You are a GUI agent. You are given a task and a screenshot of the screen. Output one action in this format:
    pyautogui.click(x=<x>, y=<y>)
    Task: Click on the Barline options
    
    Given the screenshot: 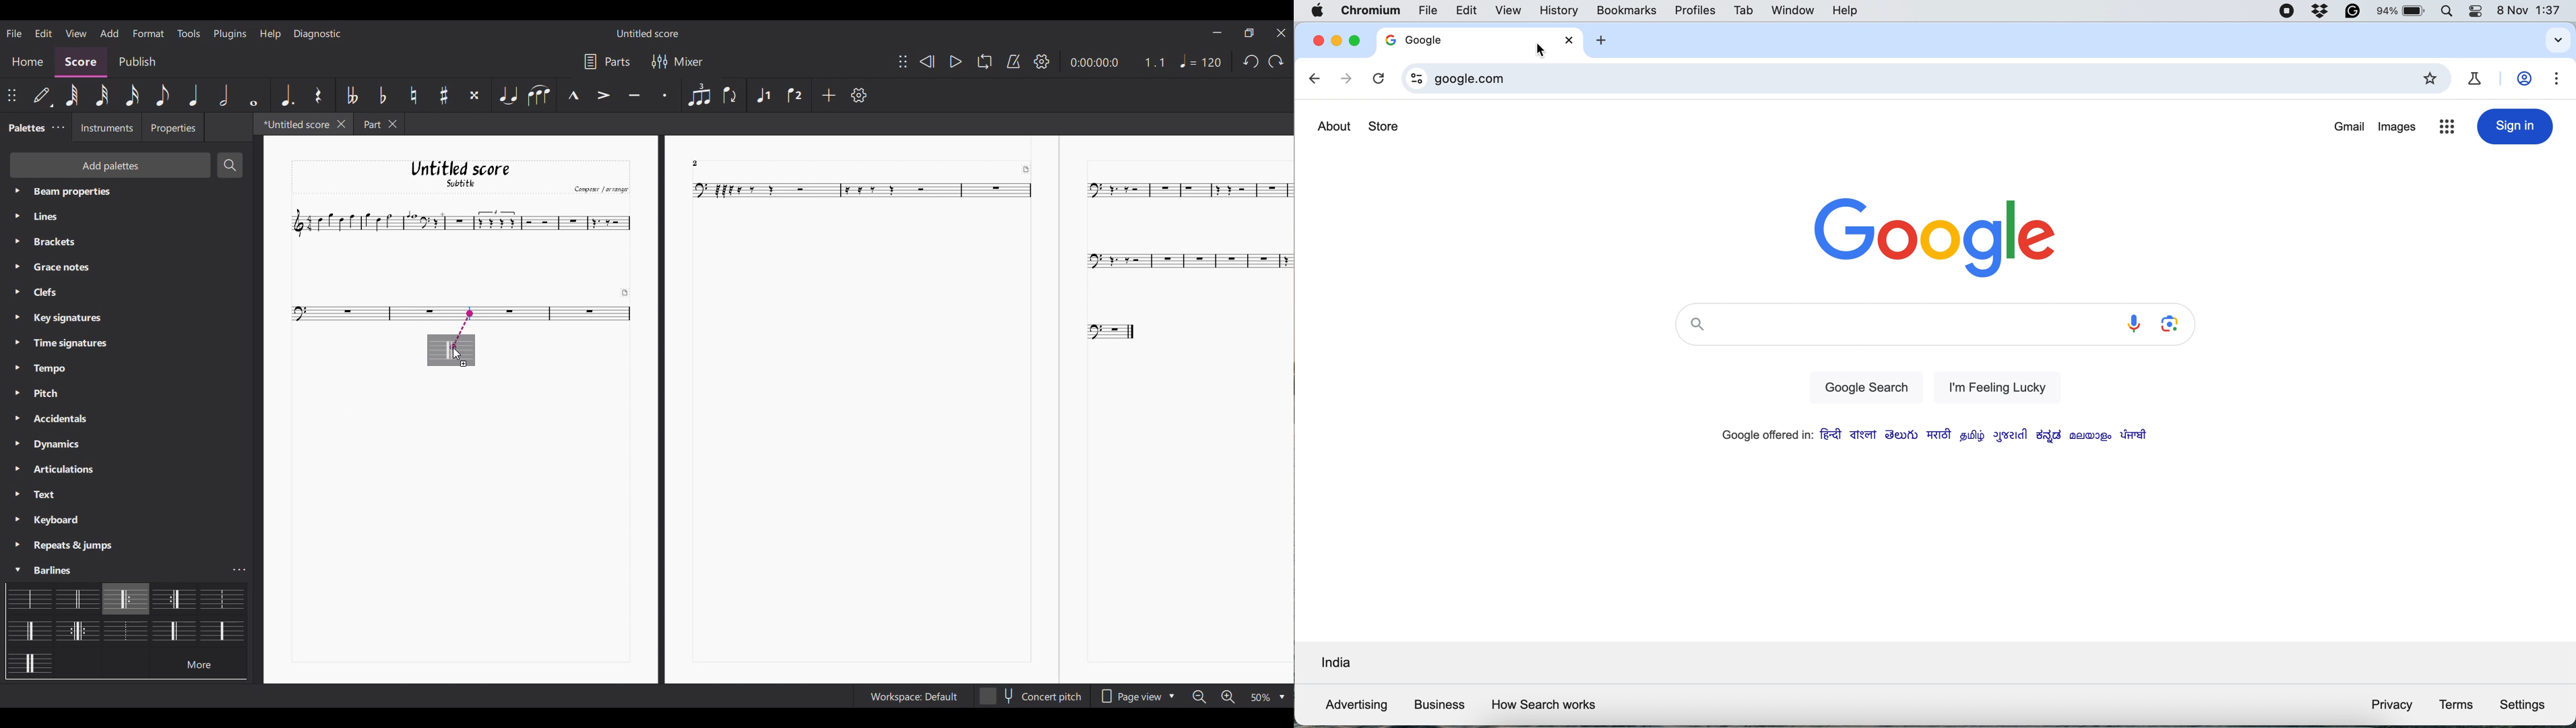 What is the action you would take?
    pyautogui.click(x=218, y=630)
    